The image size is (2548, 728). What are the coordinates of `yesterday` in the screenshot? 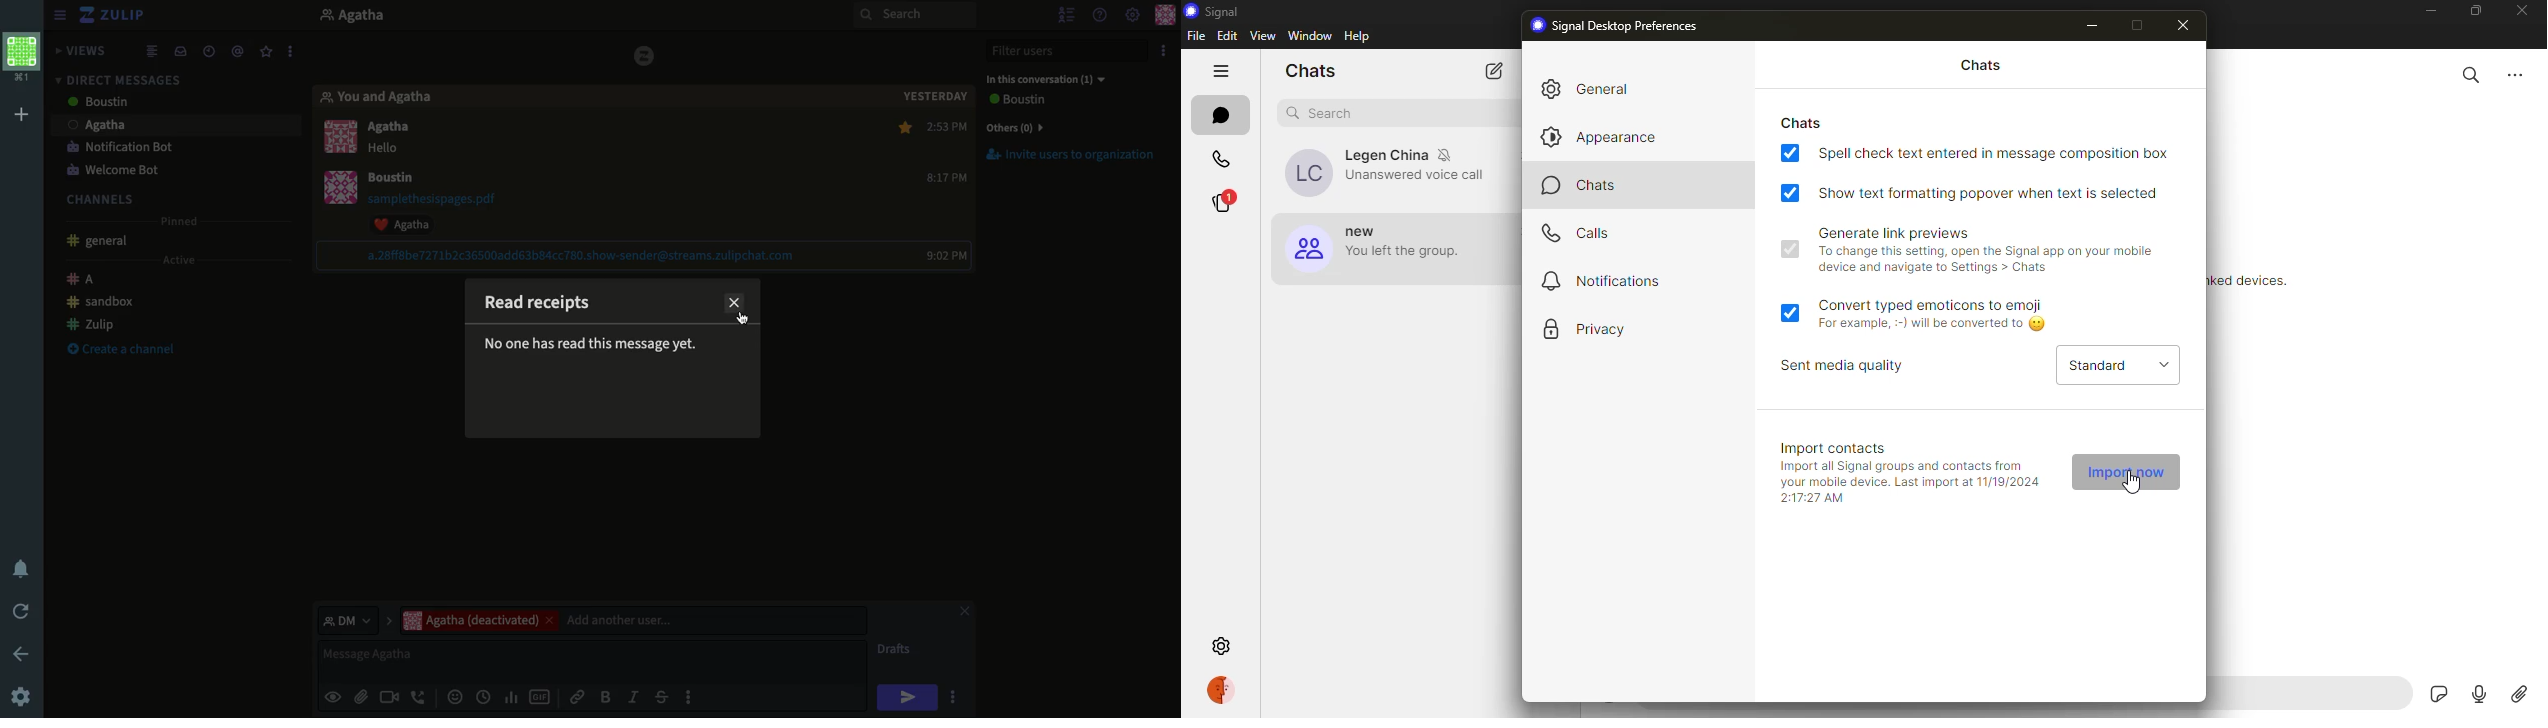 It's located at (938, 98).